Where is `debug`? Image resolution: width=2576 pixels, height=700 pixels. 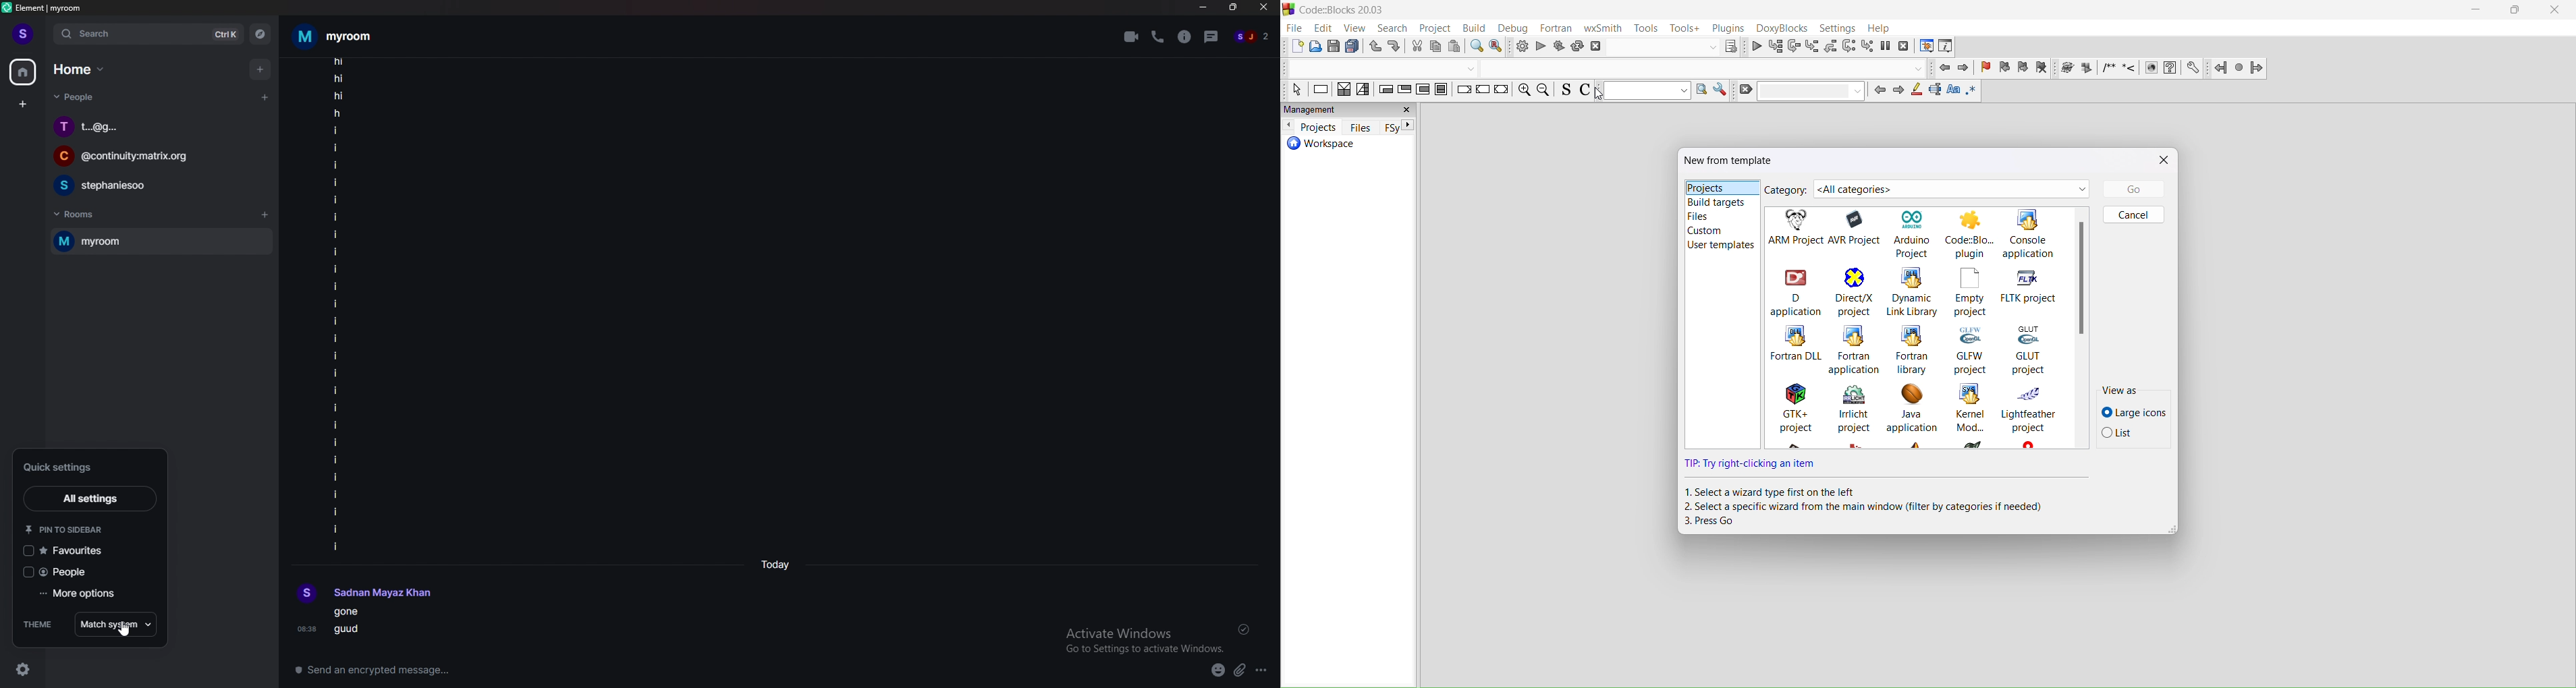
debug is located at coordinates (1516, 28).